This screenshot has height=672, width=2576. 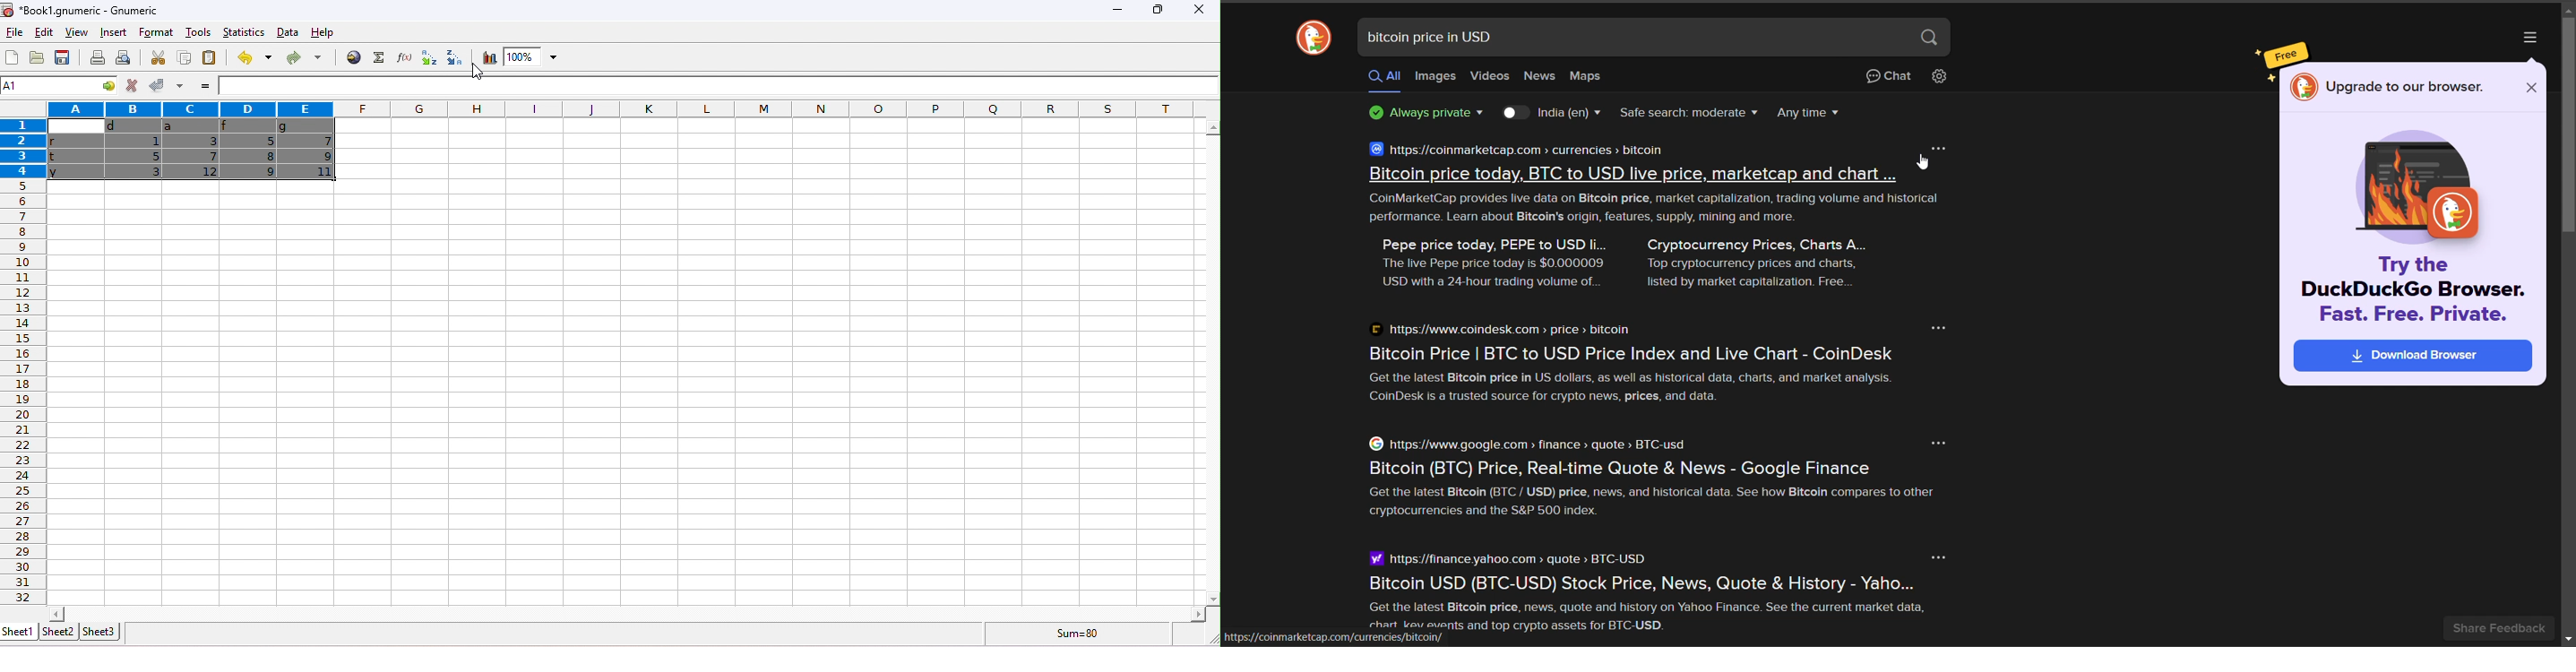 What do you see at coordinates (1499, 328) in the screenshot?
I see `https://www.coindesk.com > price > bitcoin` at bounding box center [1499, 328].